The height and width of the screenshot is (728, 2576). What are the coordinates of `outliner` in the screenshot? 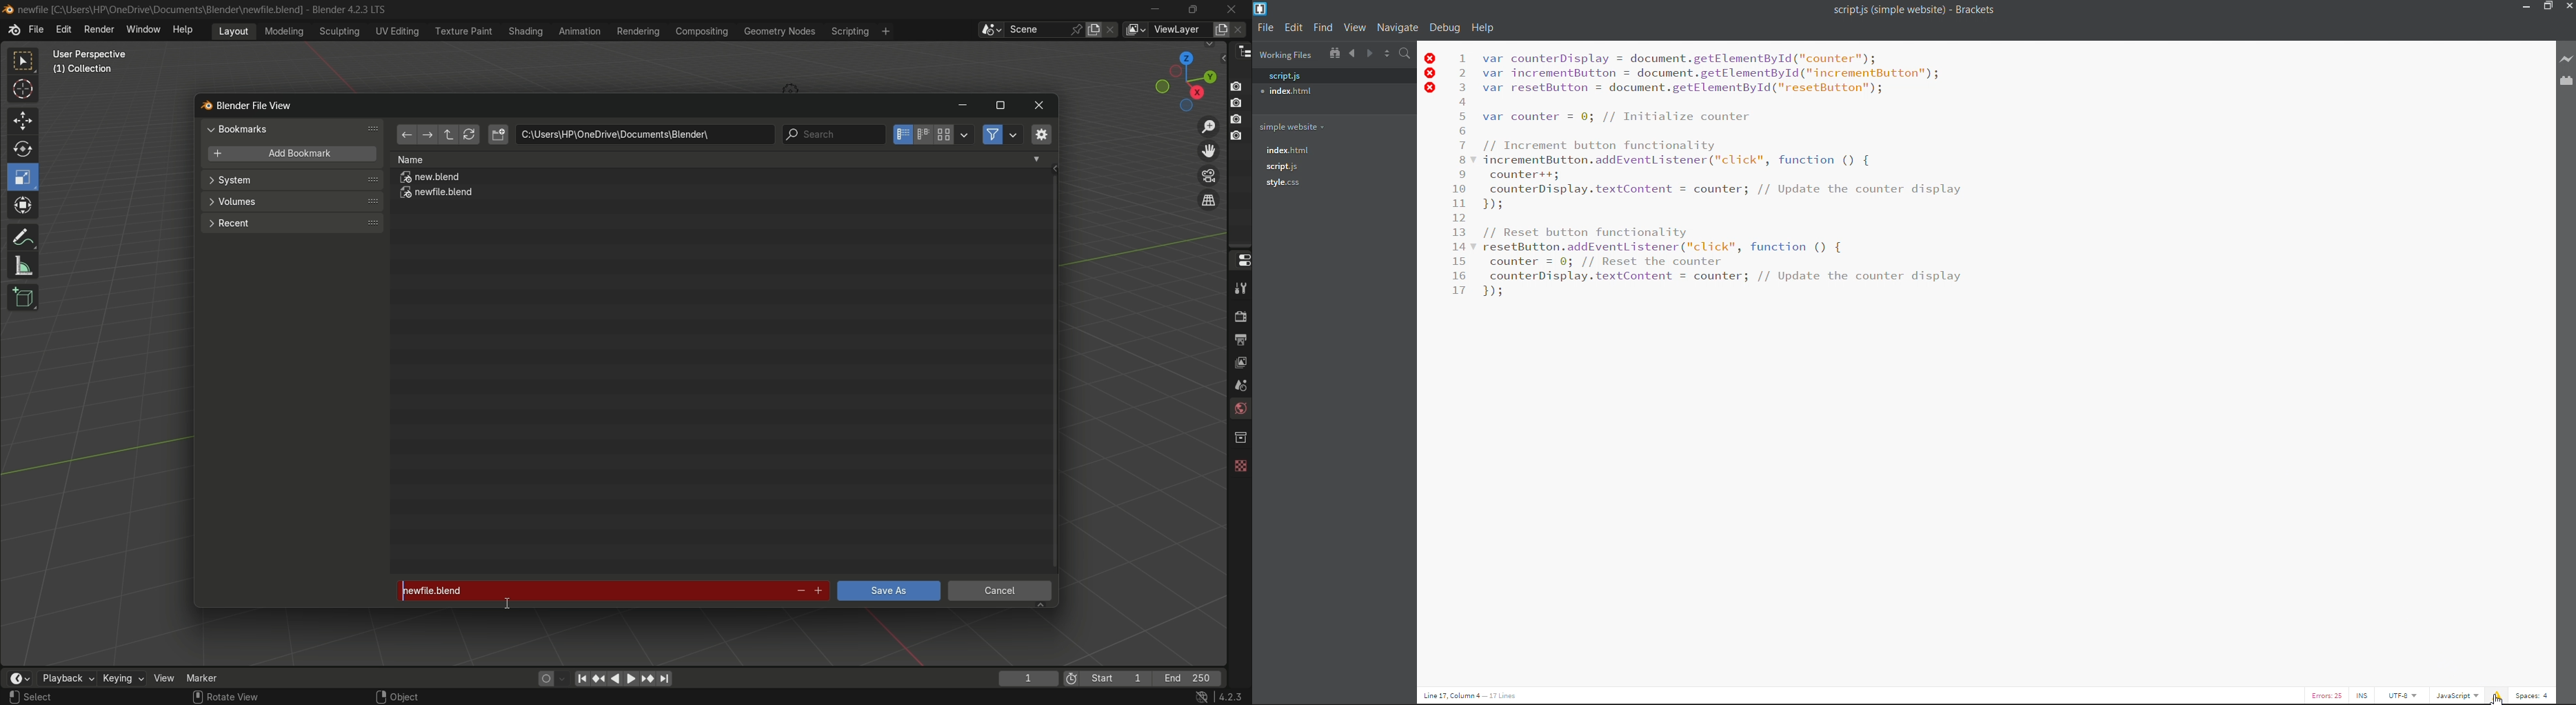 It's located at (1241, 51).